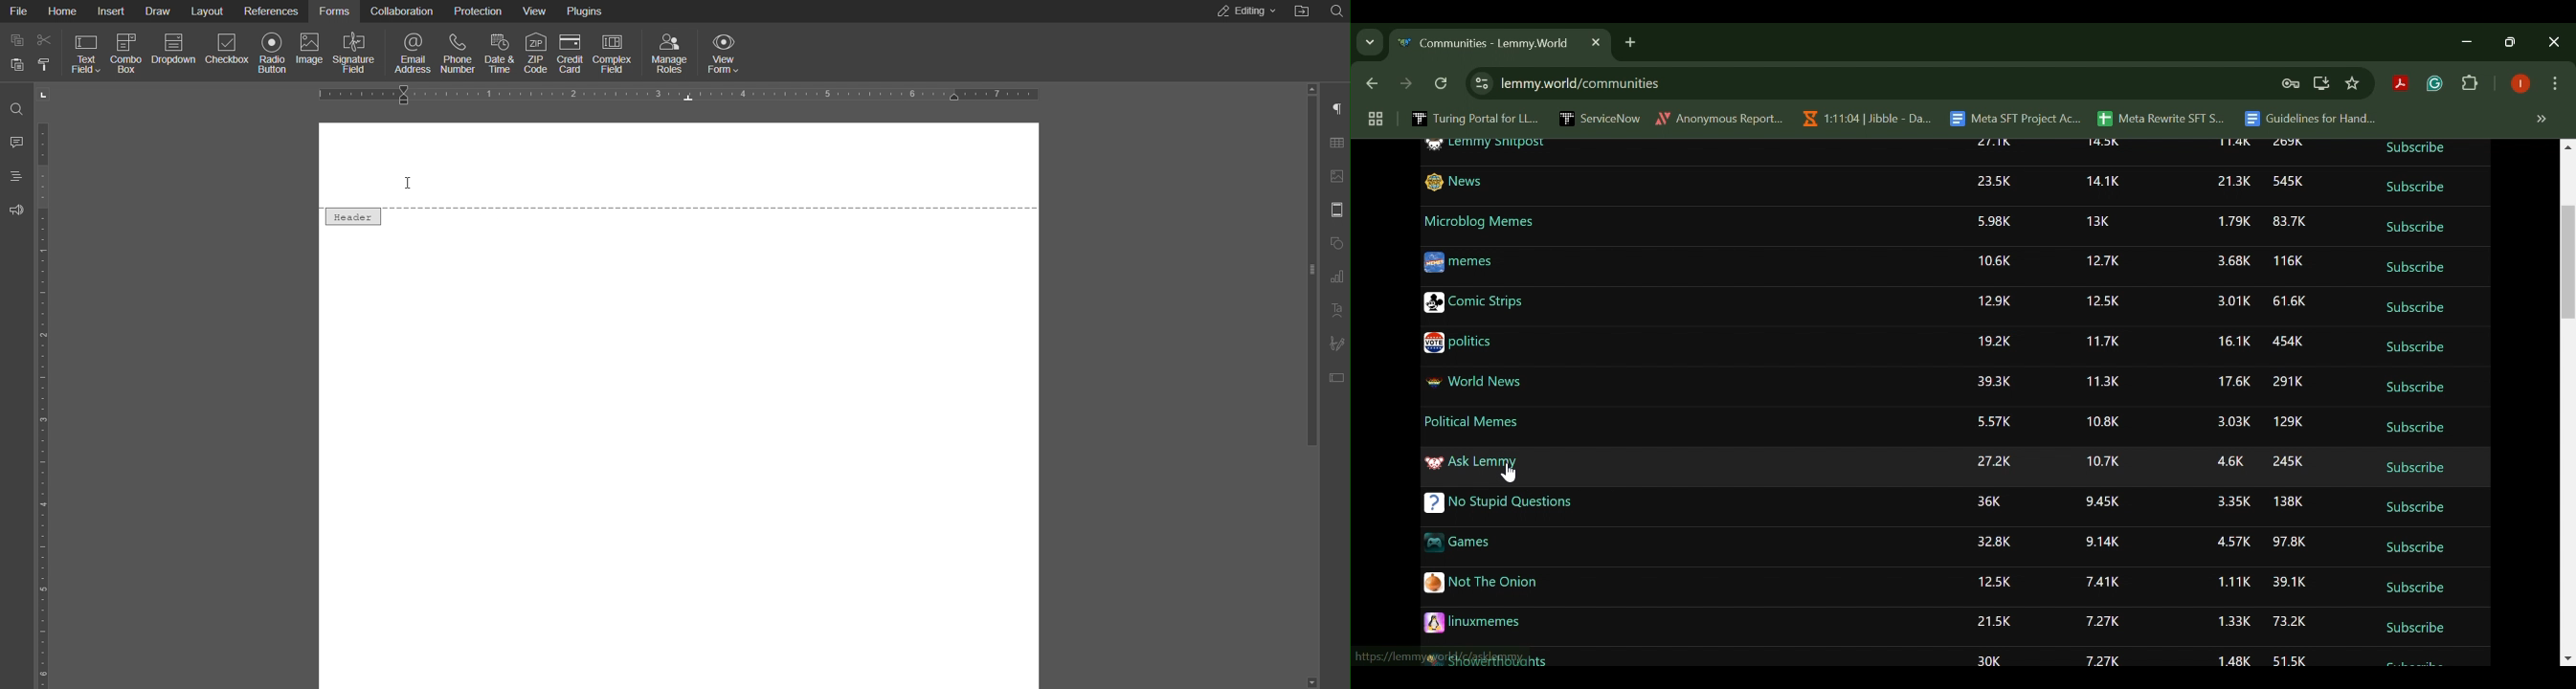 The height and width of the screenshot is (700, 2576). What do you see at coordinates (2288, 420) in the screenshot?
I see `129K` at bounding box center [2288, 420].